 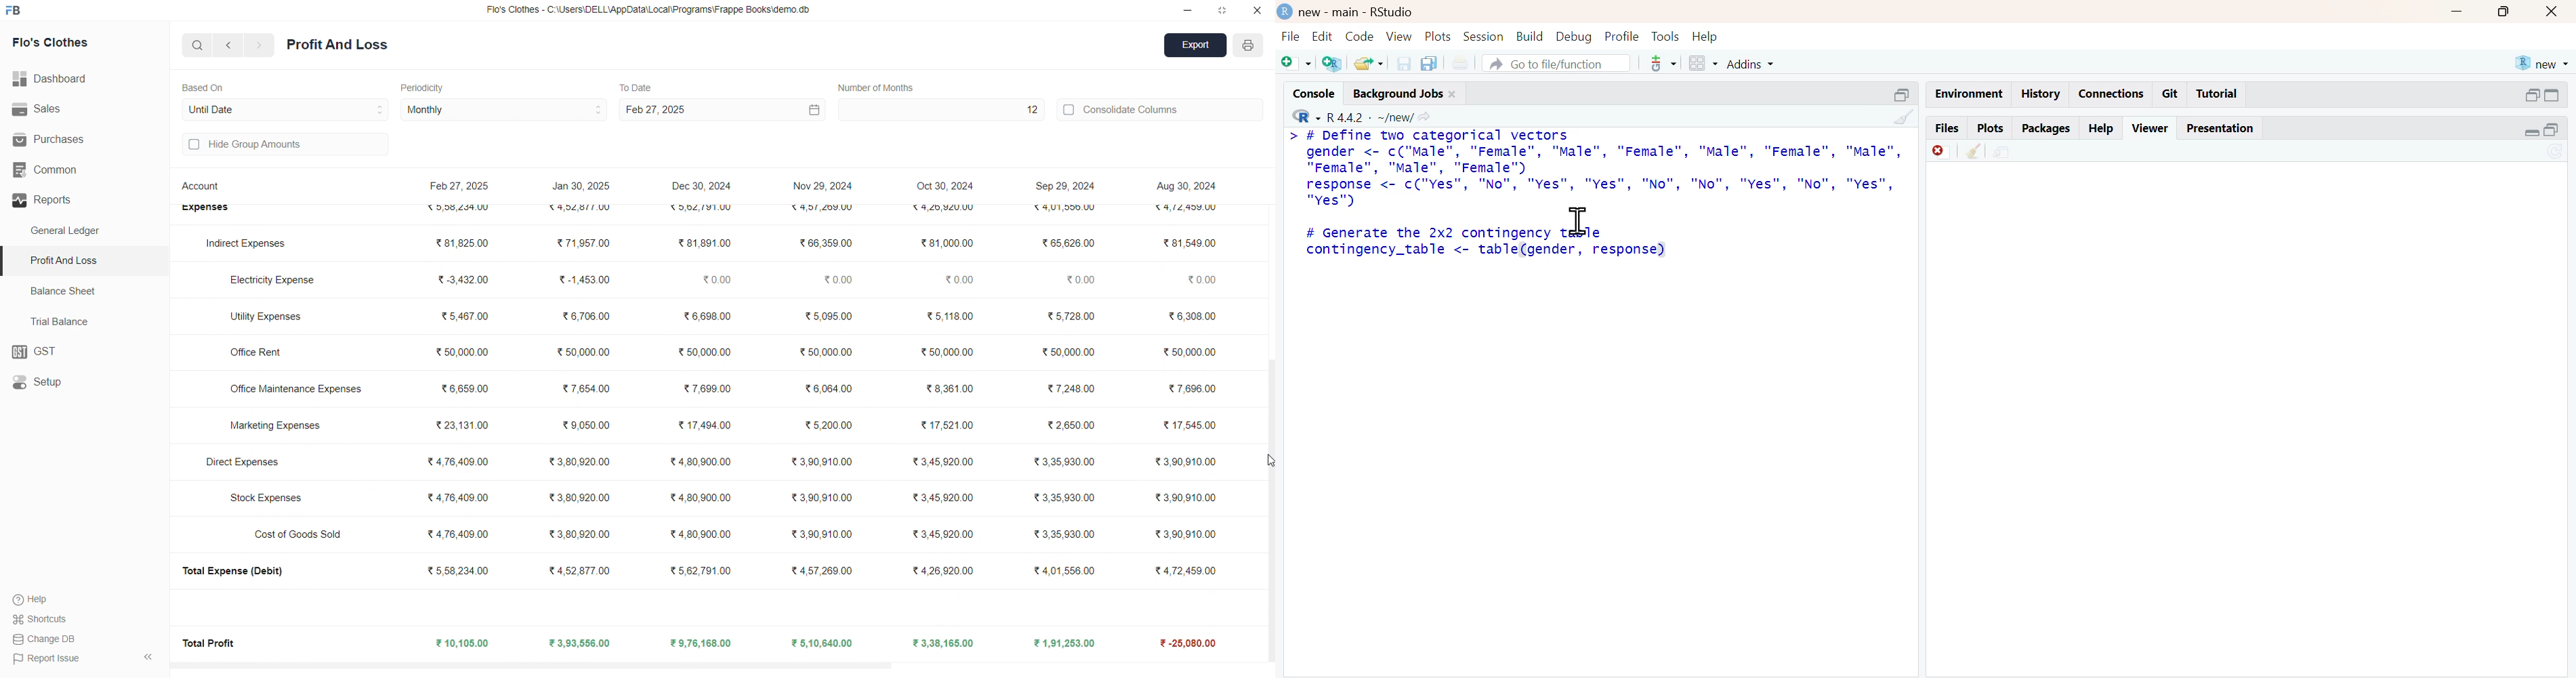 What do you see at coordinates (1901, 96) in the screenshot?
I see `open in separate window` at bounding box center [1901, 96].